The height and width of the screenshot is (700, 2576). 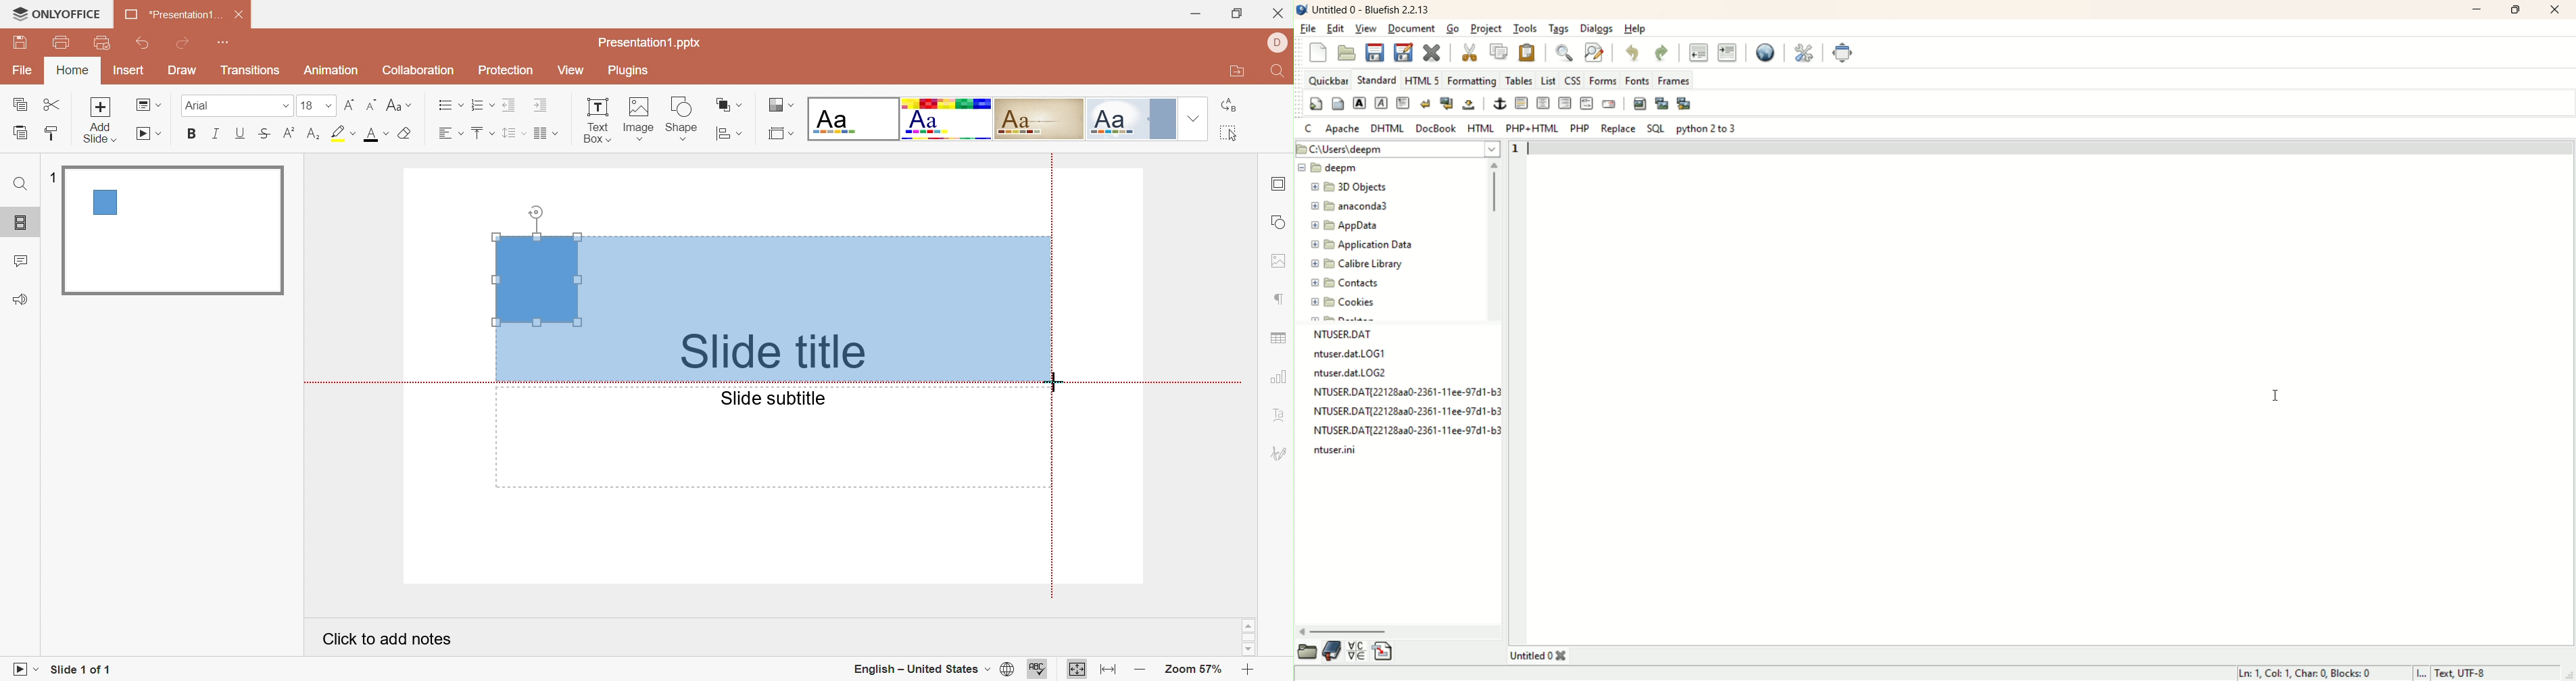 I want to click on insert special character, so click(x=1359, y=648).